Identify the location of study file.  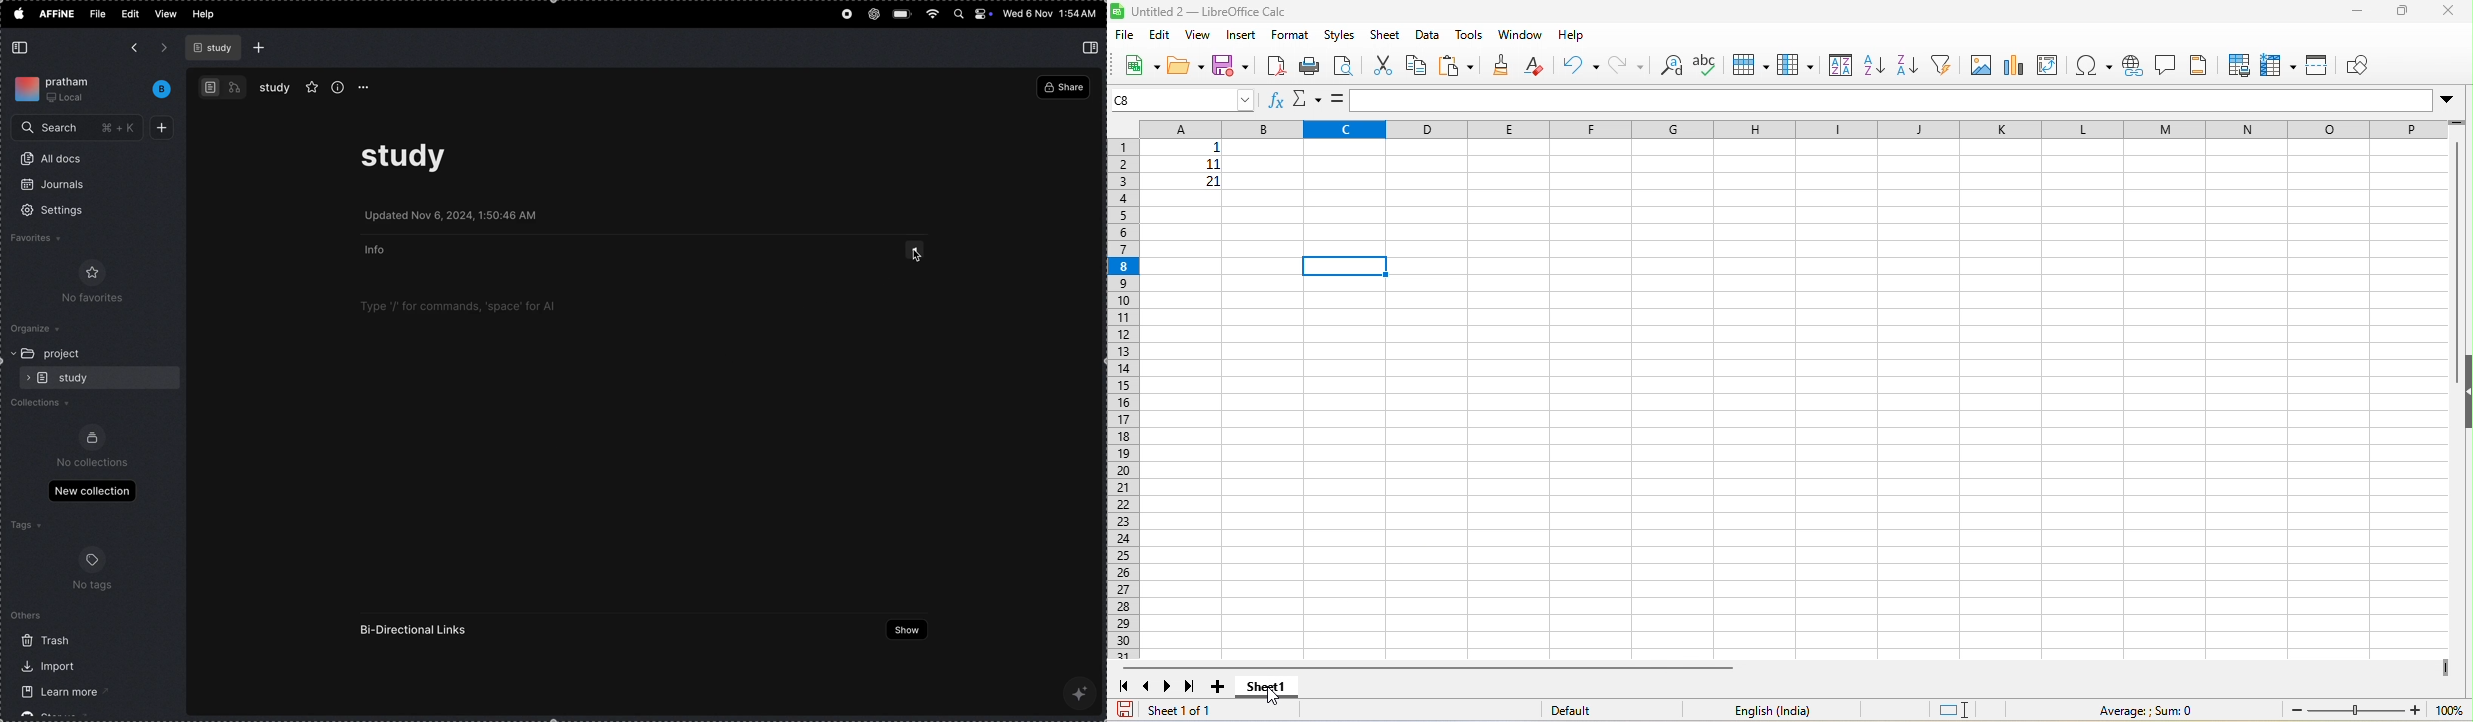
(215, 48).